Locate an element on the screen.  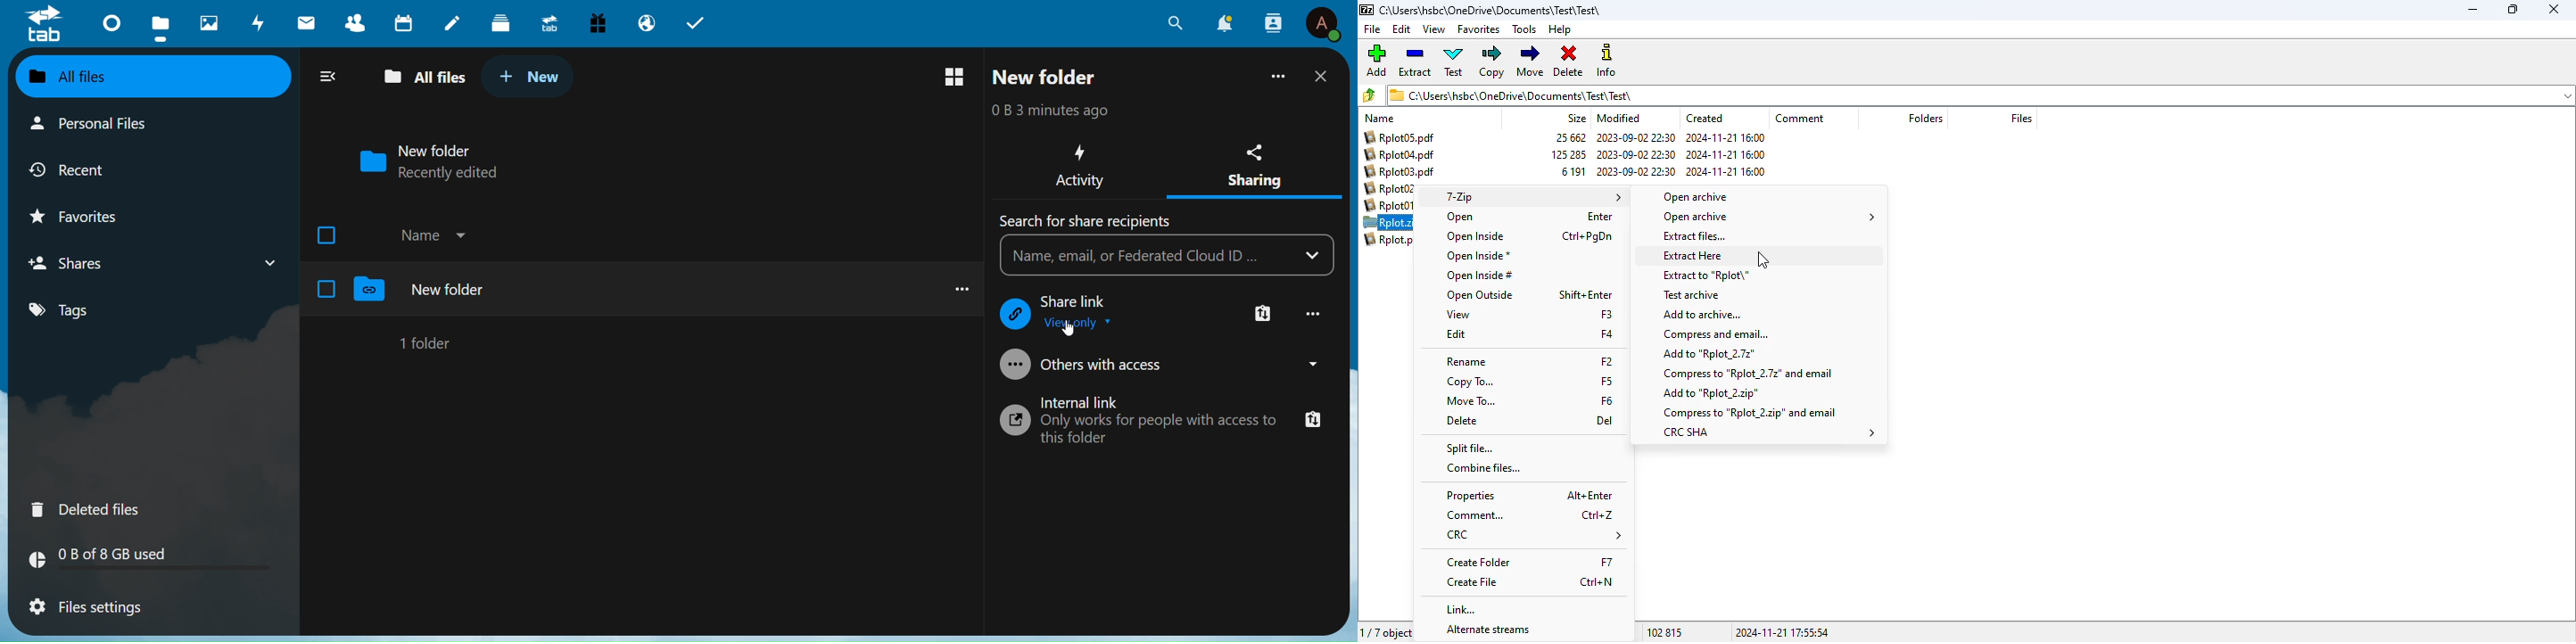
Free Trial is located at coordinates (598, 21).